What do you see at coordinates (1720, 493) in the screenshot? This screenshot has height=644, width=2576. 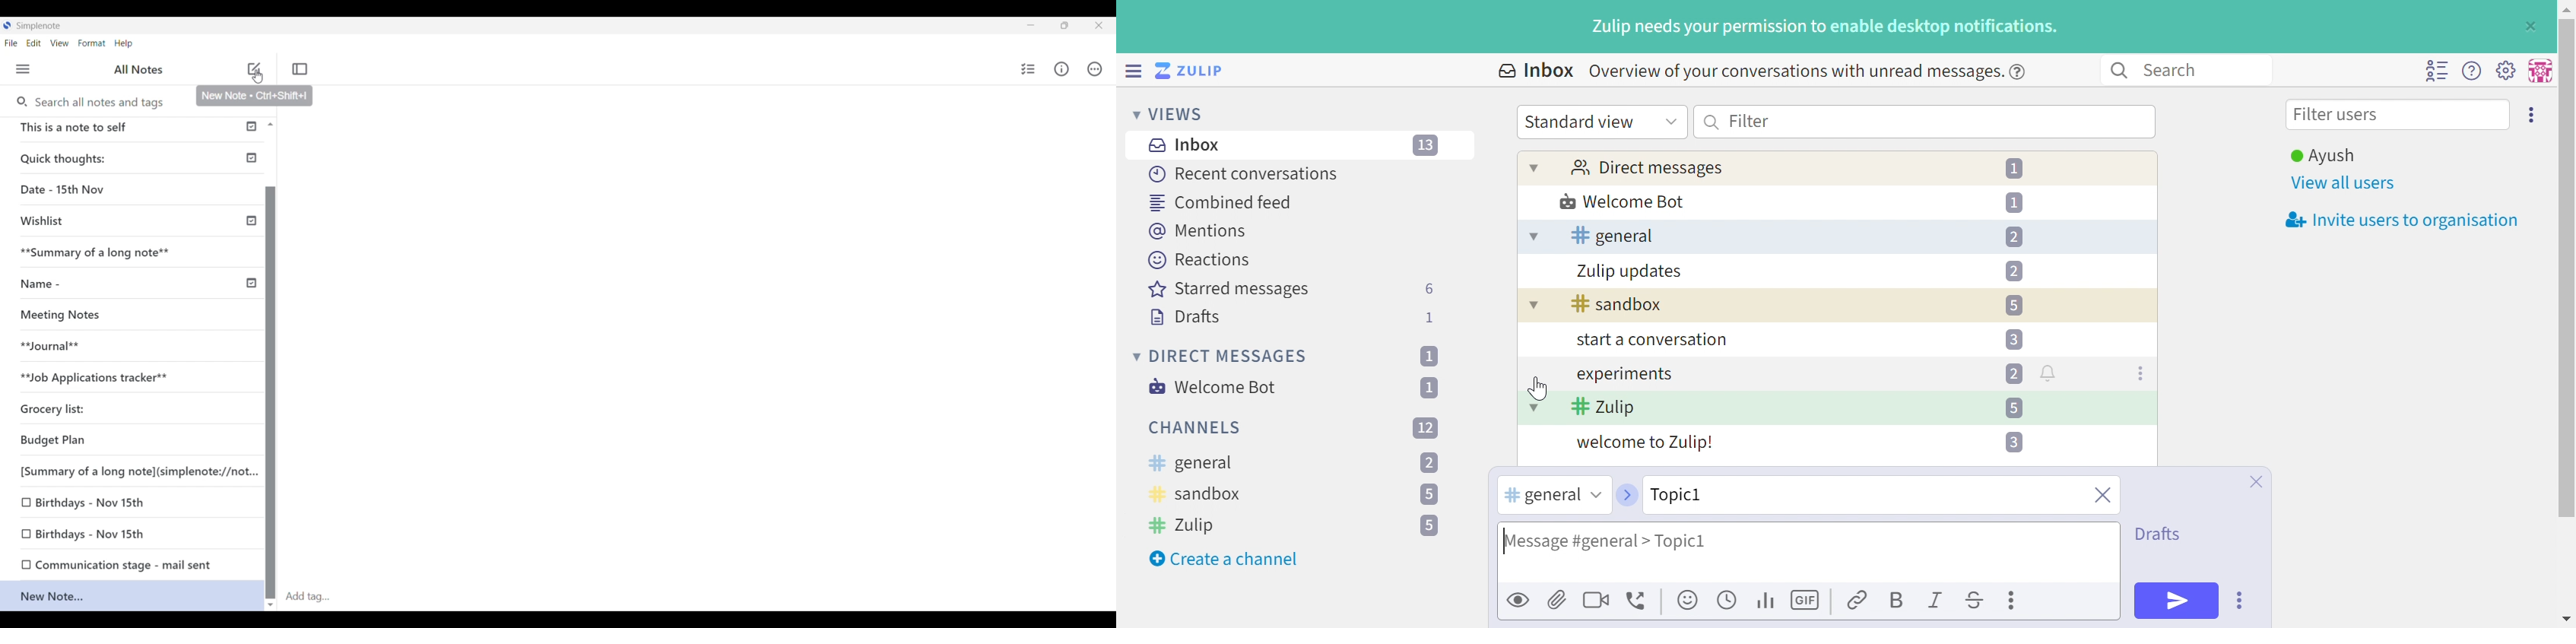 I see `Topic1` at bounding box center [1720, 493].